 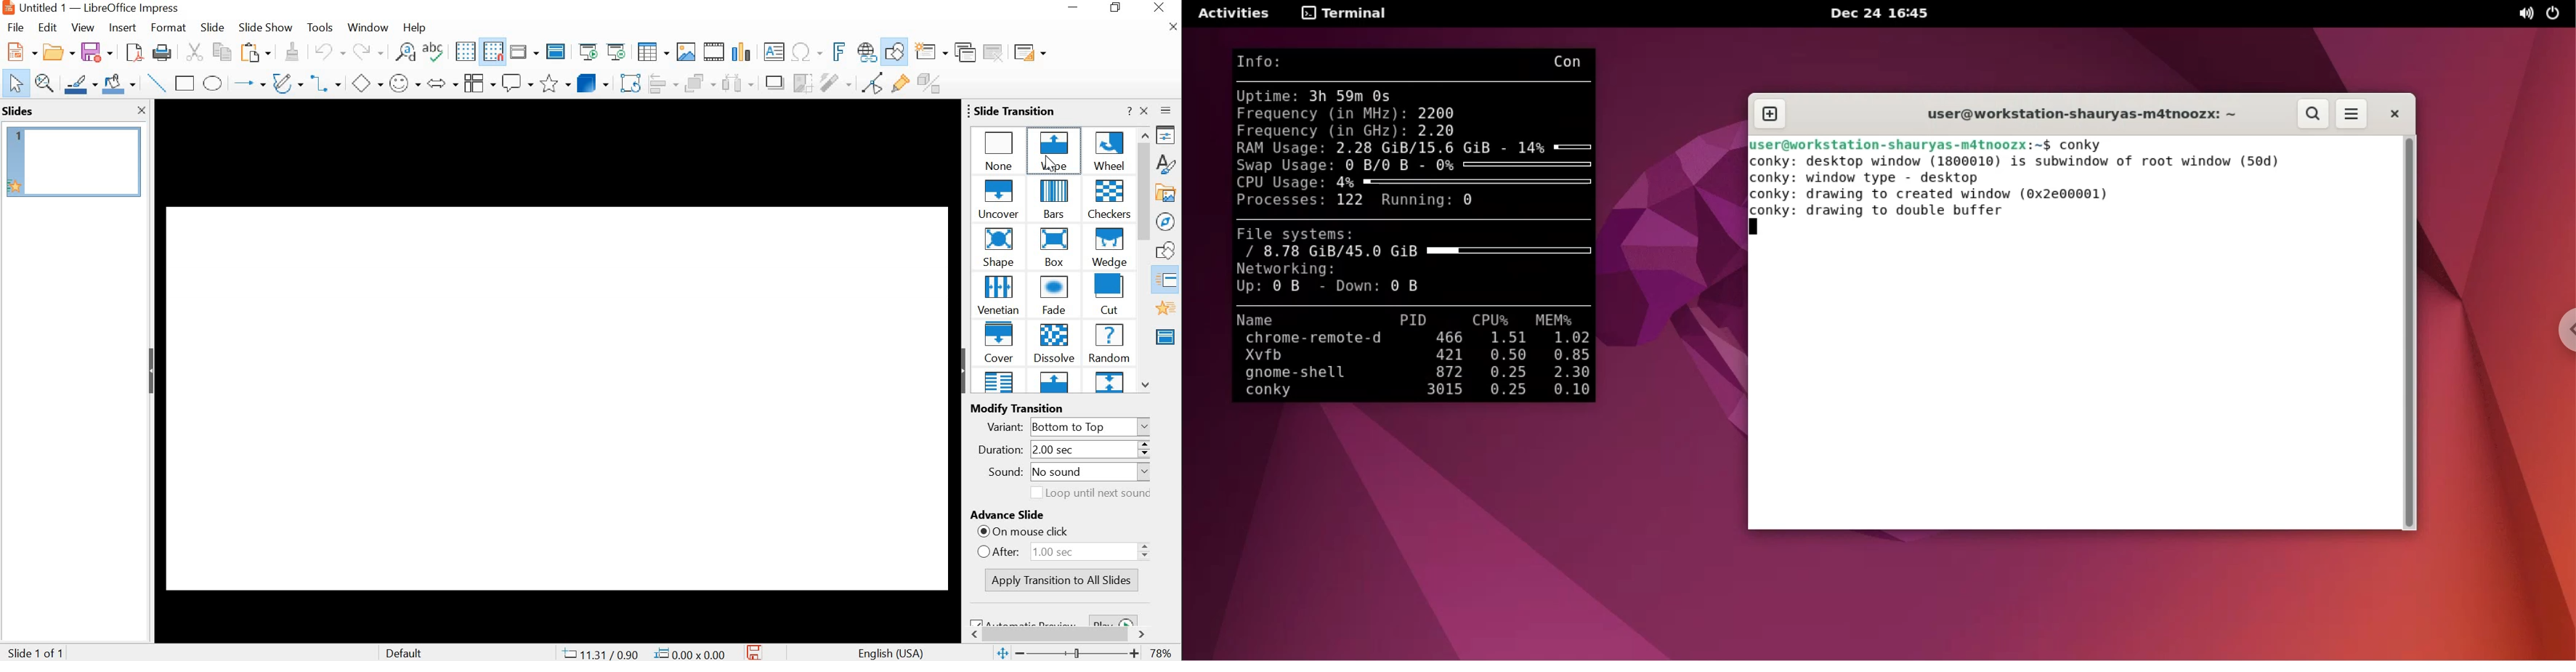 I want to click on Line color, so click(x=81, y=84).